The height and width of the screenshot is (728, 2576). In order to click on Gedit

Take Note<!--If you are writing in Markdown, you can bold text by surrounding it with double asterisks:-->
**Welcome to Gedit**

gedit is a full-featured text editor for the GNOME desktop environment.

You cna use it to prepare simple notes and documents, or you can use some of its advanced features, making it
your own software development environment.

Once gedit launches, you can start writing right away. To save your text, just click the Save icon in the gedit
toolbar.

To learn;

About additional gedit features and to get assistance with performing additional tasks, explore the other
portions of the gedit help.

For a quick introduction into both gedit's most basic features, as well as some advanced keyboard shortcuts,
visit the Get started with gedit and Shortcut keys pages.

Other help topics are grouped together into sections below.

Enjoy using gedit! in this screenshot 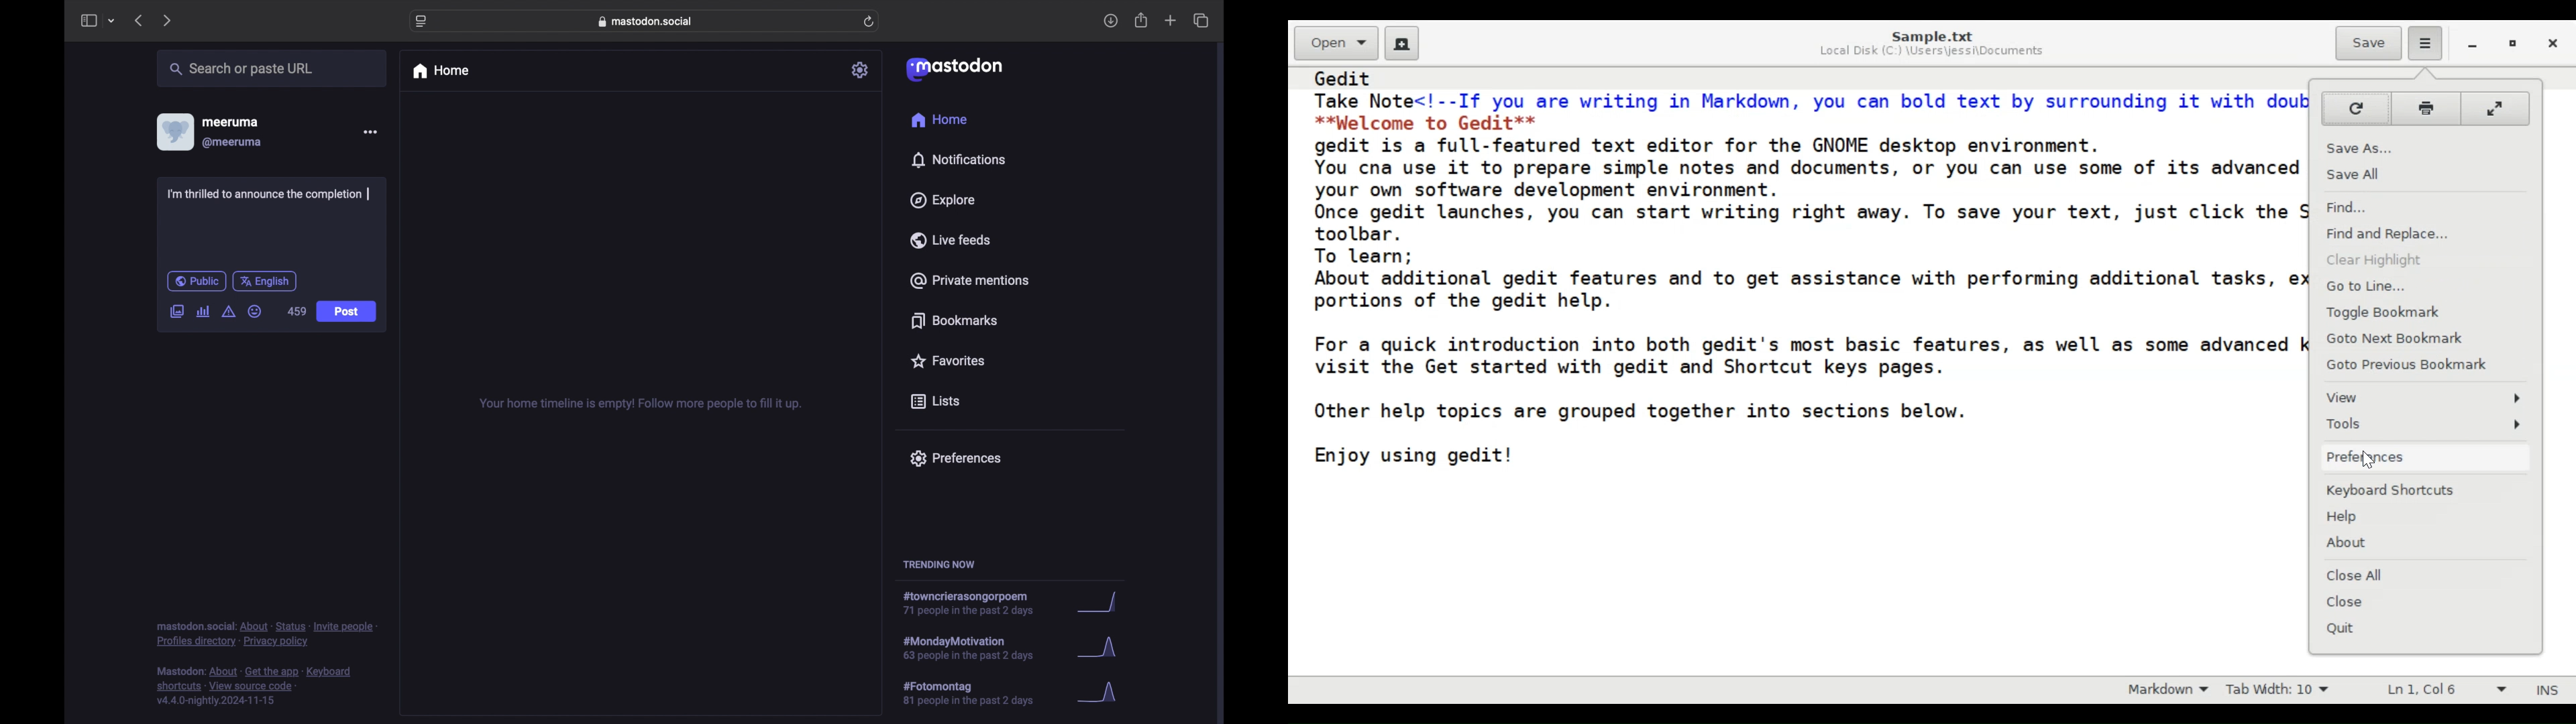, I will do `click(1800, 274)`.